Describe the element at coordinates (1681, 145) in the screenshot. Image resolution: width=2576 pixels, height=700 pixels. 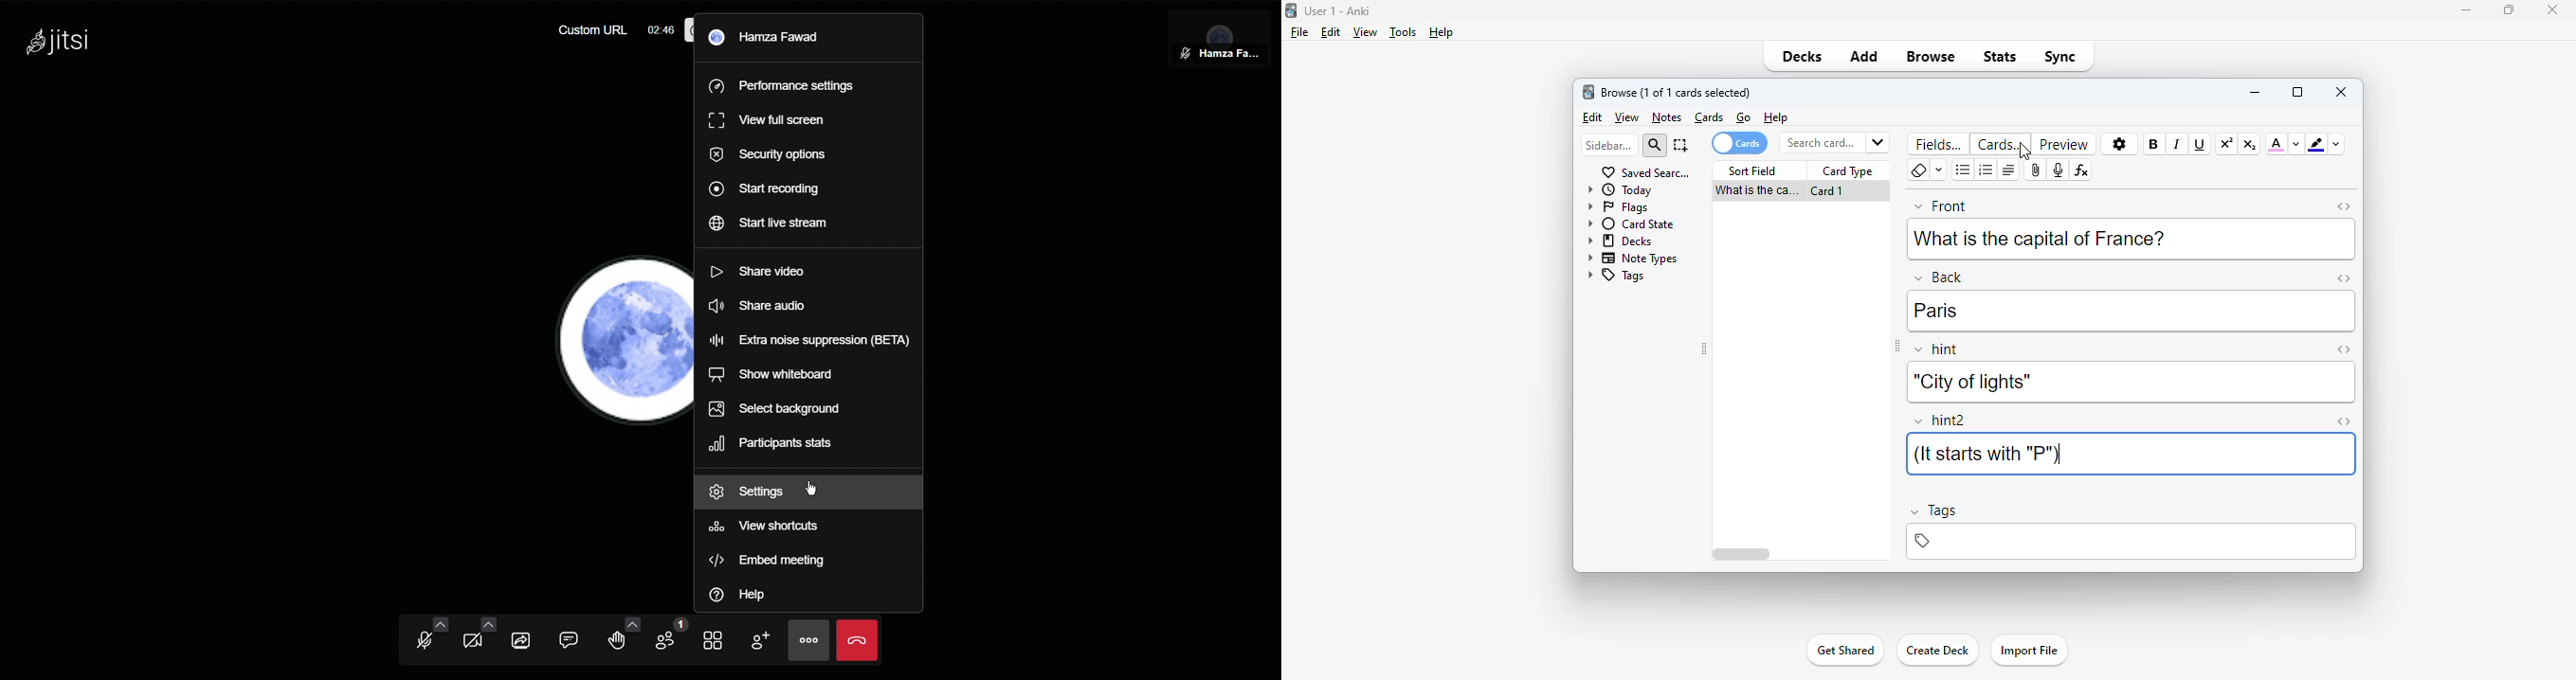
I see `select` at that location.